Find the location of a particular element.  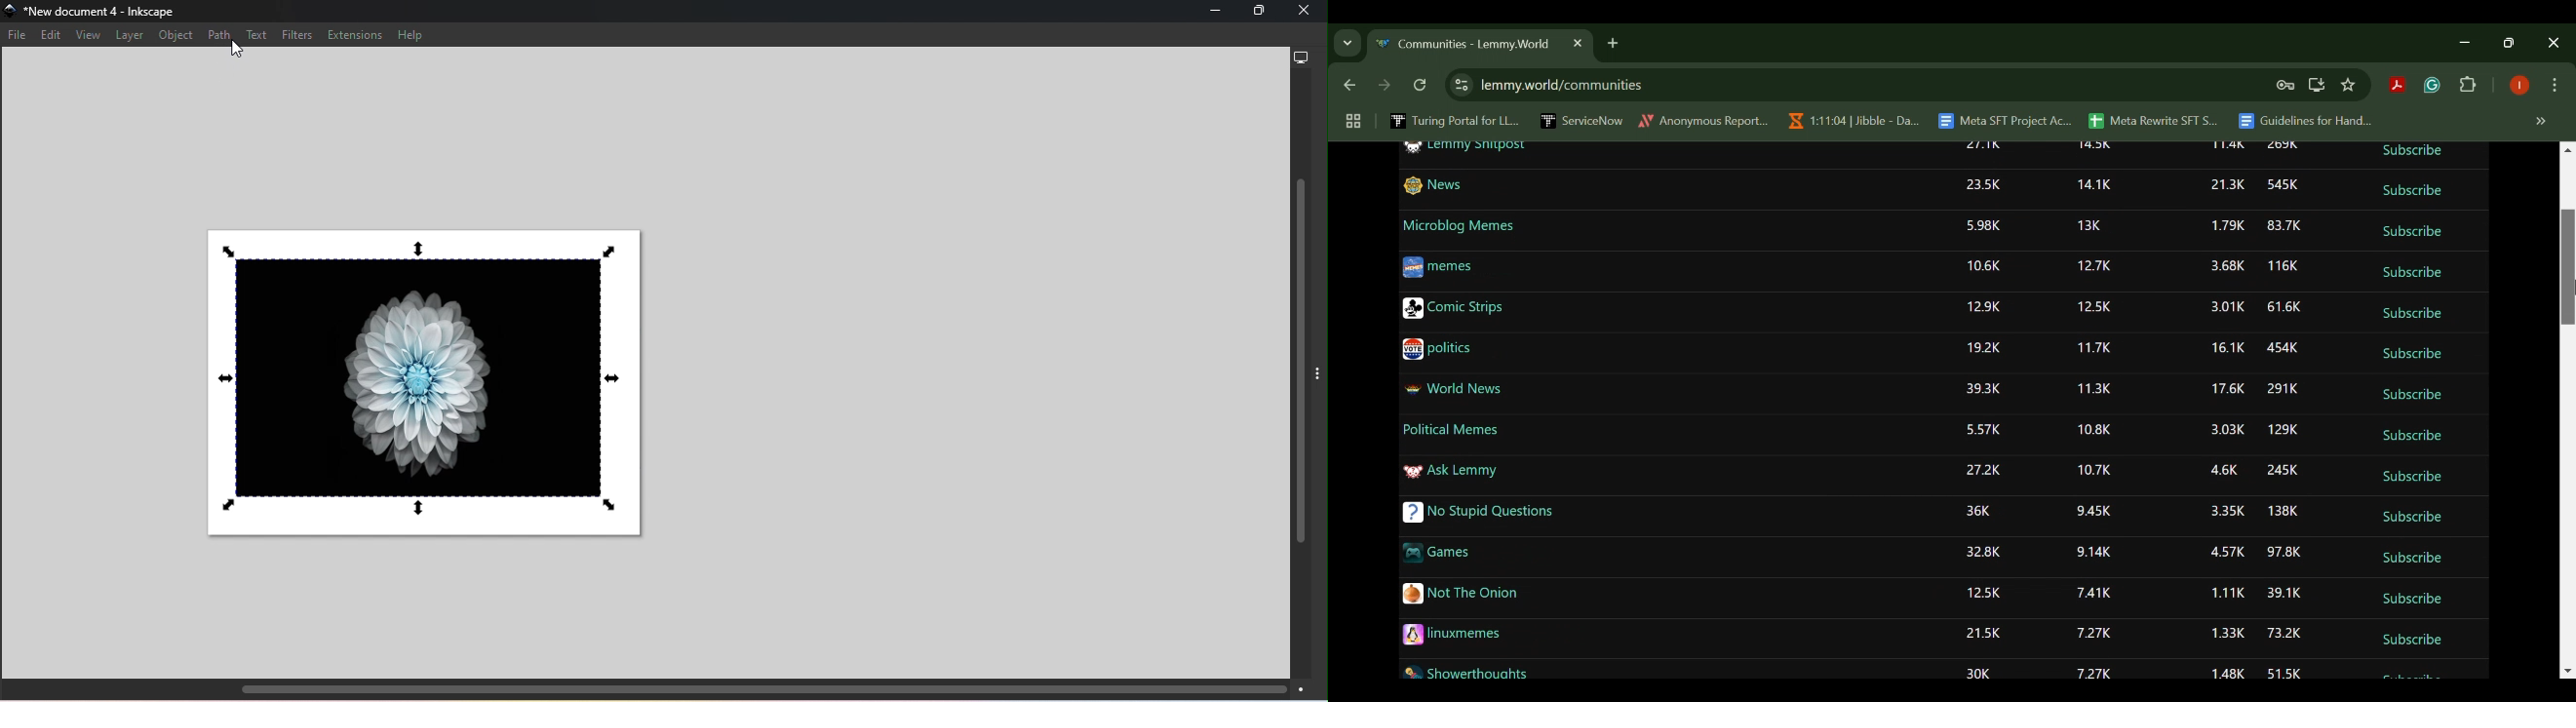

Subscribe is located at coordinates (2412, 677).